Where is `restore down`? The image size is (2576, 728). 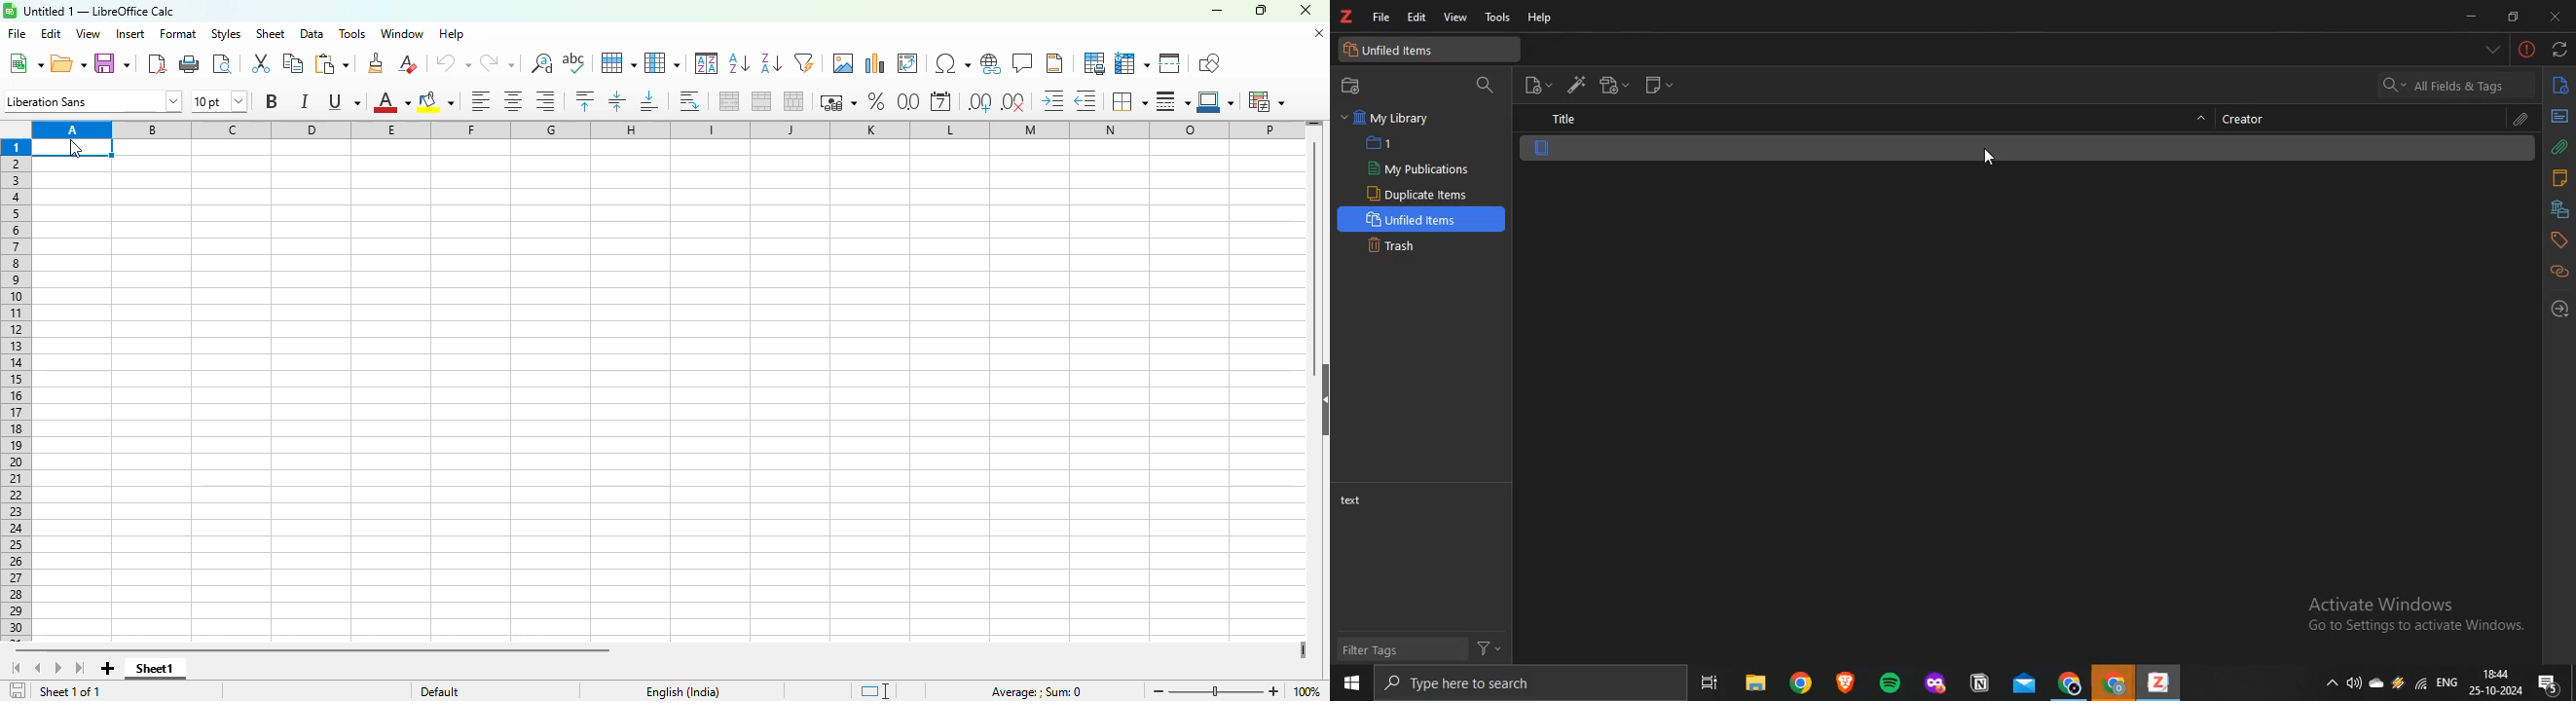 restore down is located at coordinates (2516, 16).